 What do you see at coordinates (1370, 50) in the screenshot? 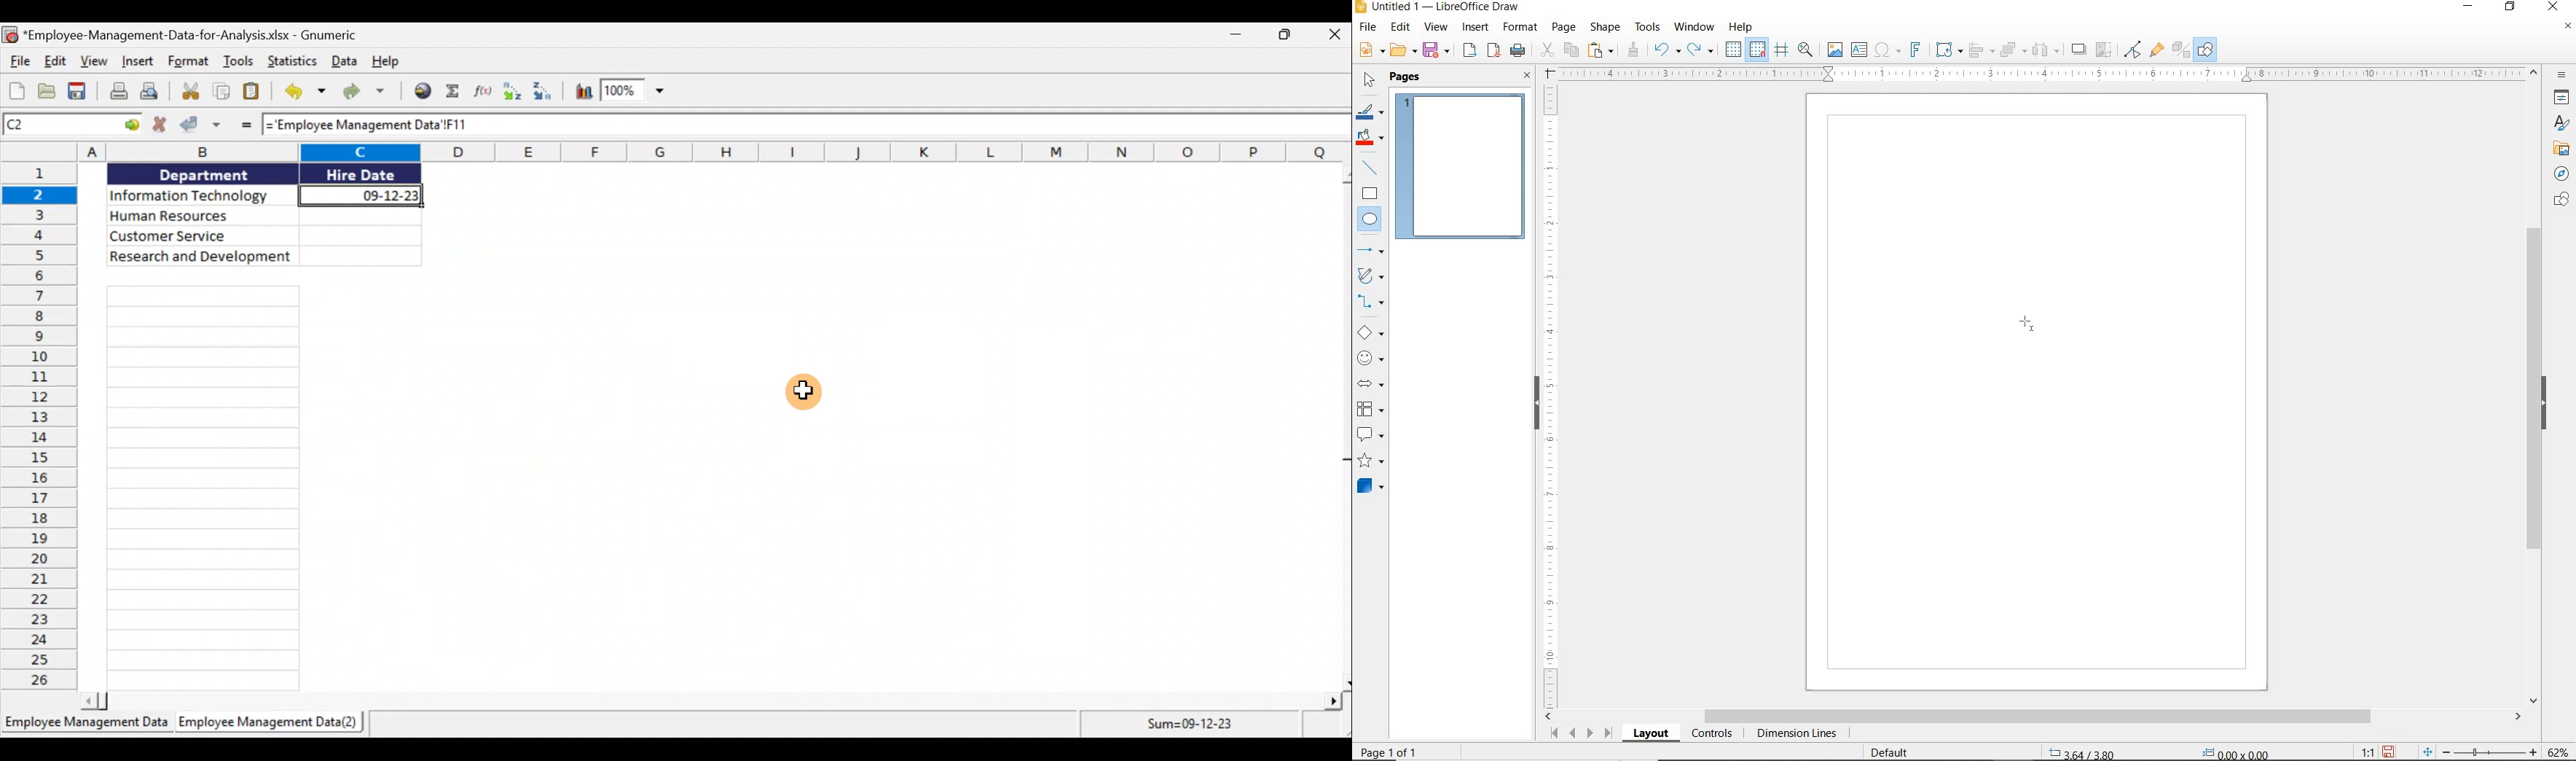
I see `NEW` at bounding box center [1370, 50].